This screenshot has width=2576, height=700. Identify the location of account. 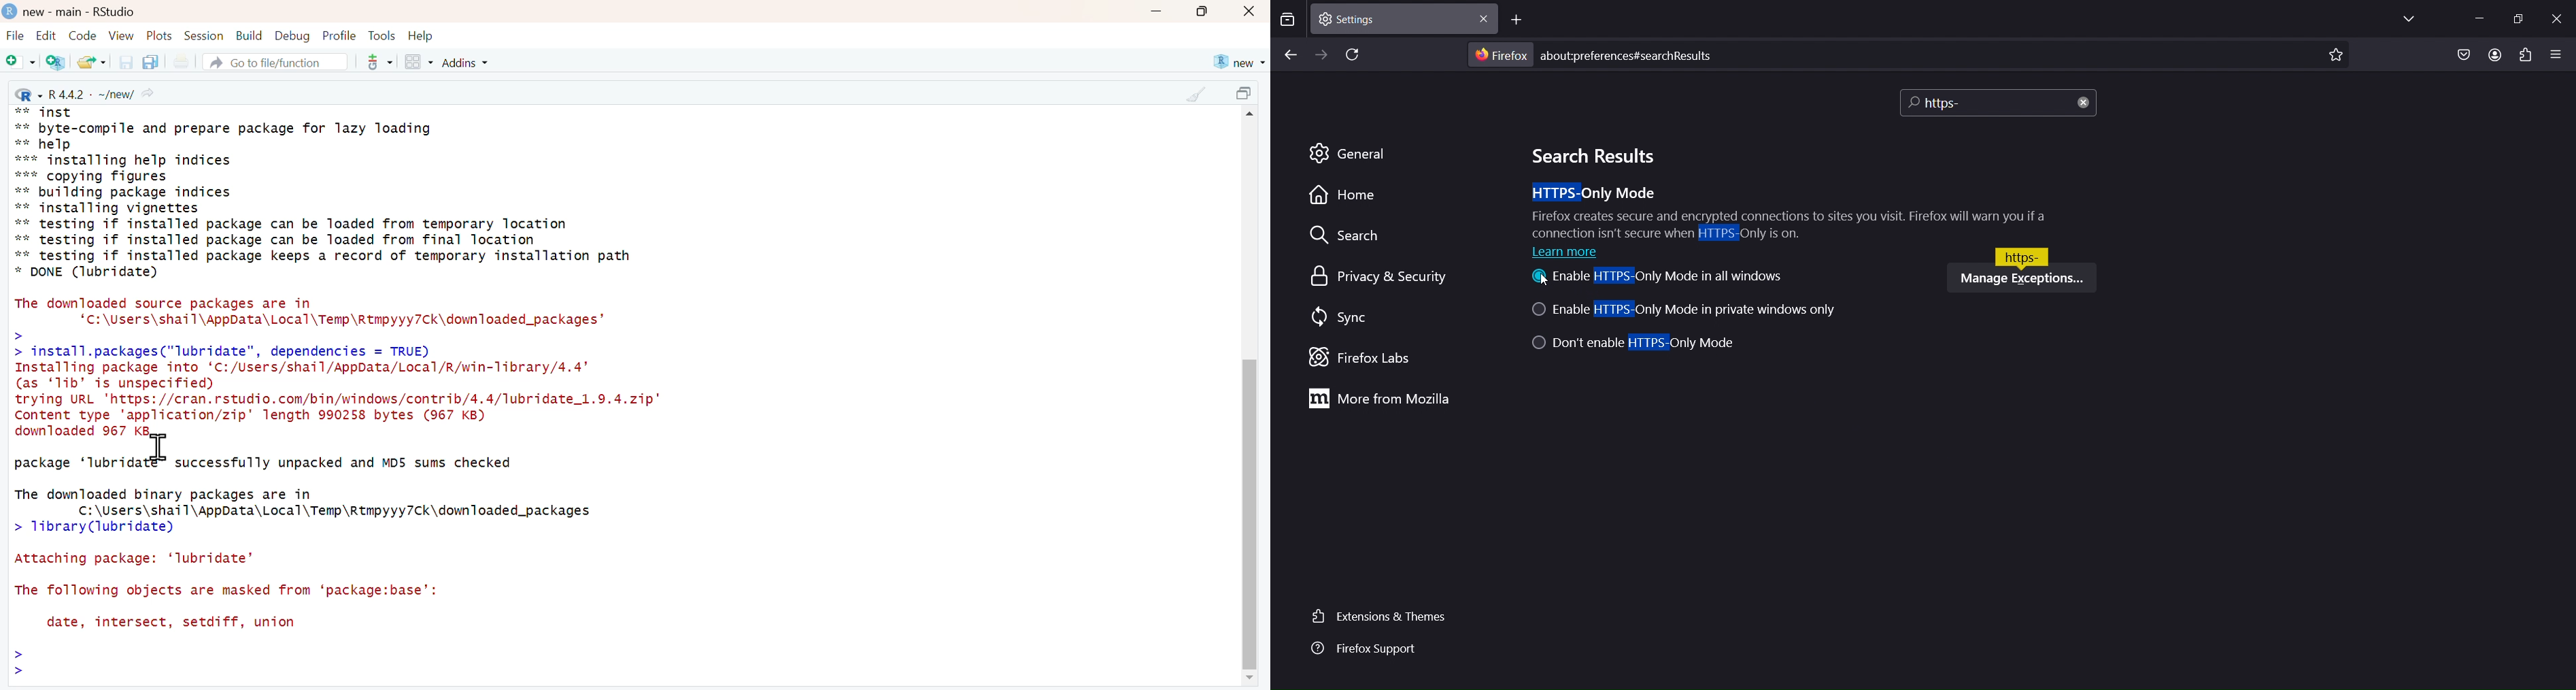
(2496, 54).